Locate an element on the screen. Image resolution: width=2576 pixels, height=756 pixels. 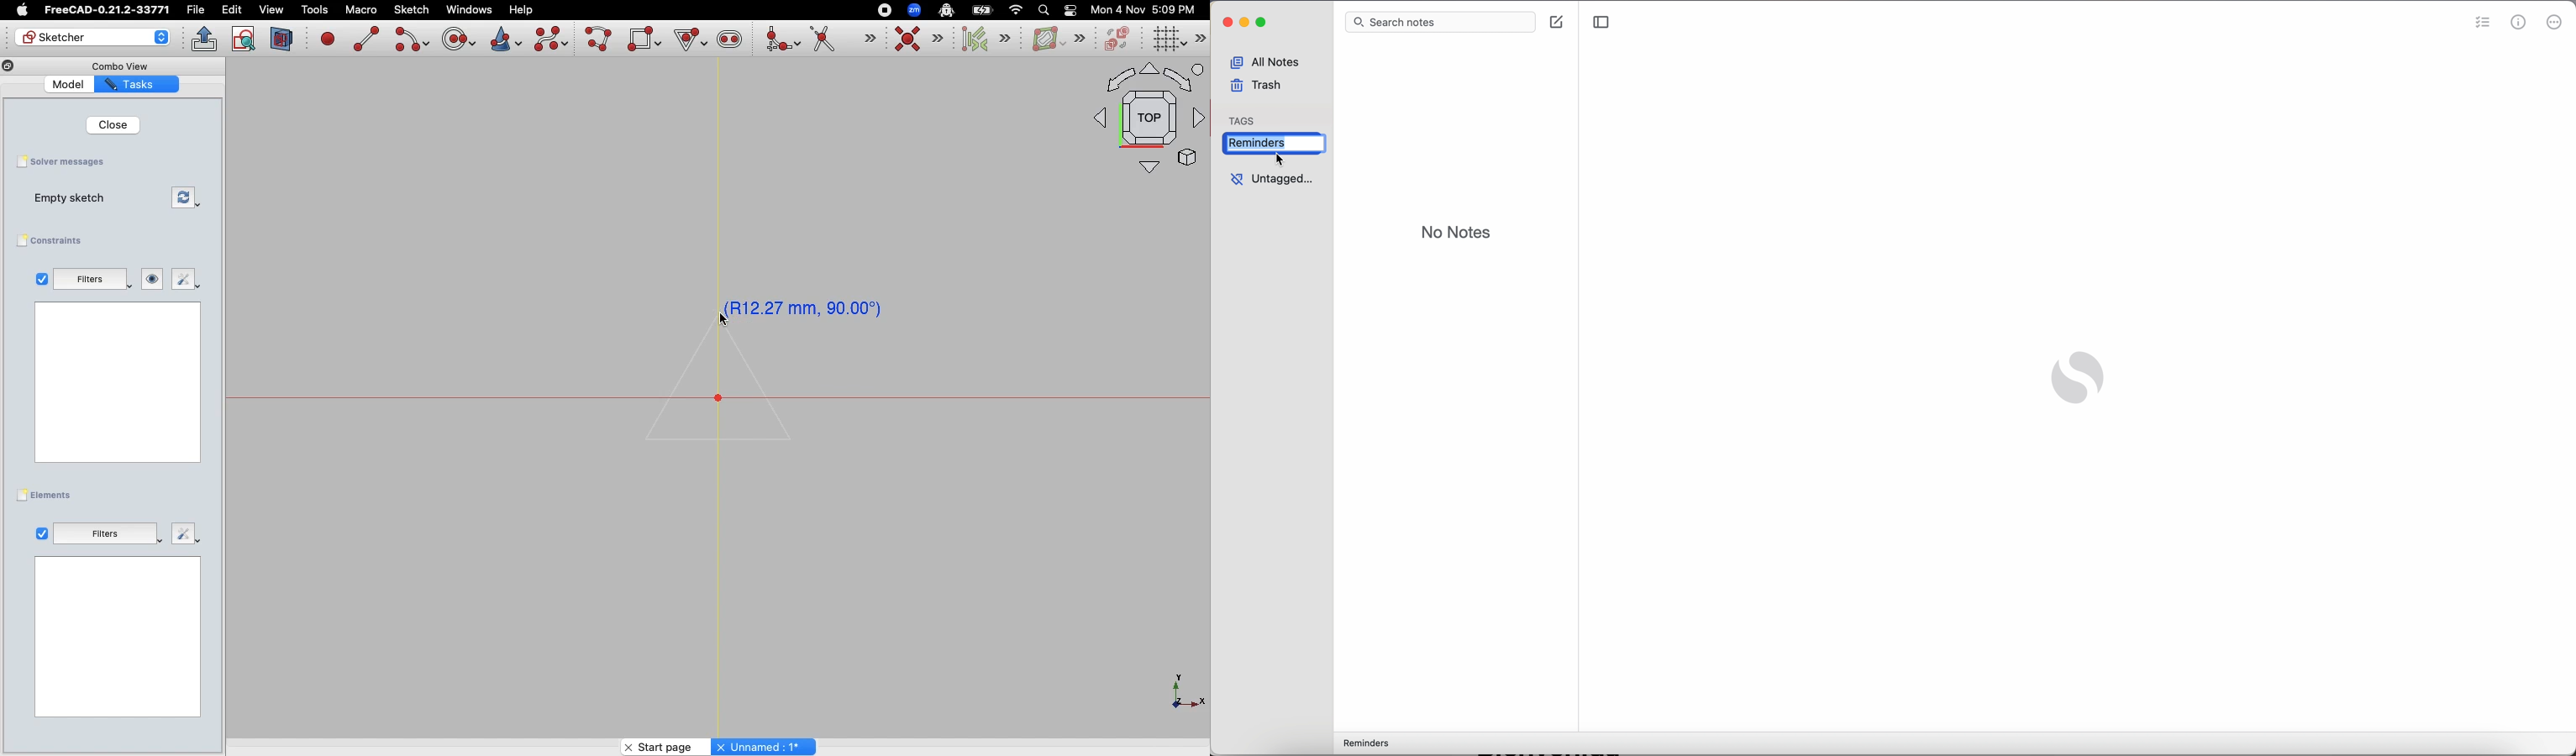
search bar is located at coordinates (1442, 23).